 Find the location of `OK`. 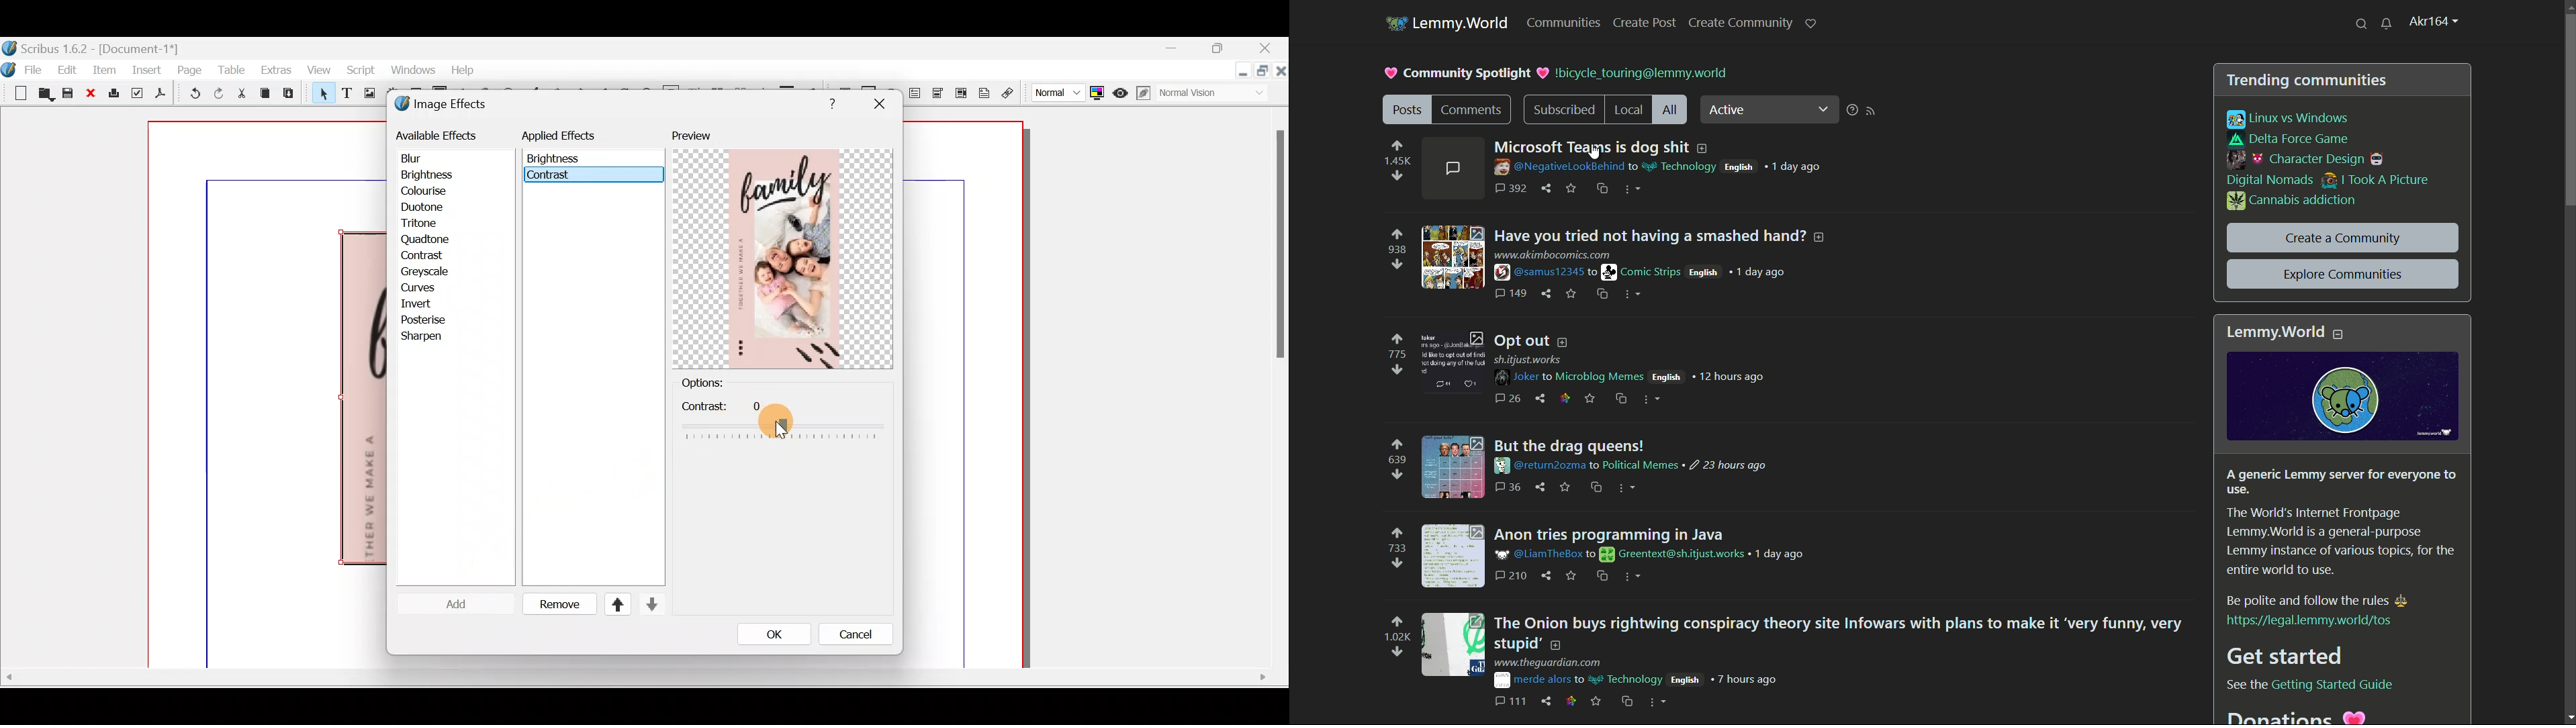

OK is located at coordinates (770, 634).